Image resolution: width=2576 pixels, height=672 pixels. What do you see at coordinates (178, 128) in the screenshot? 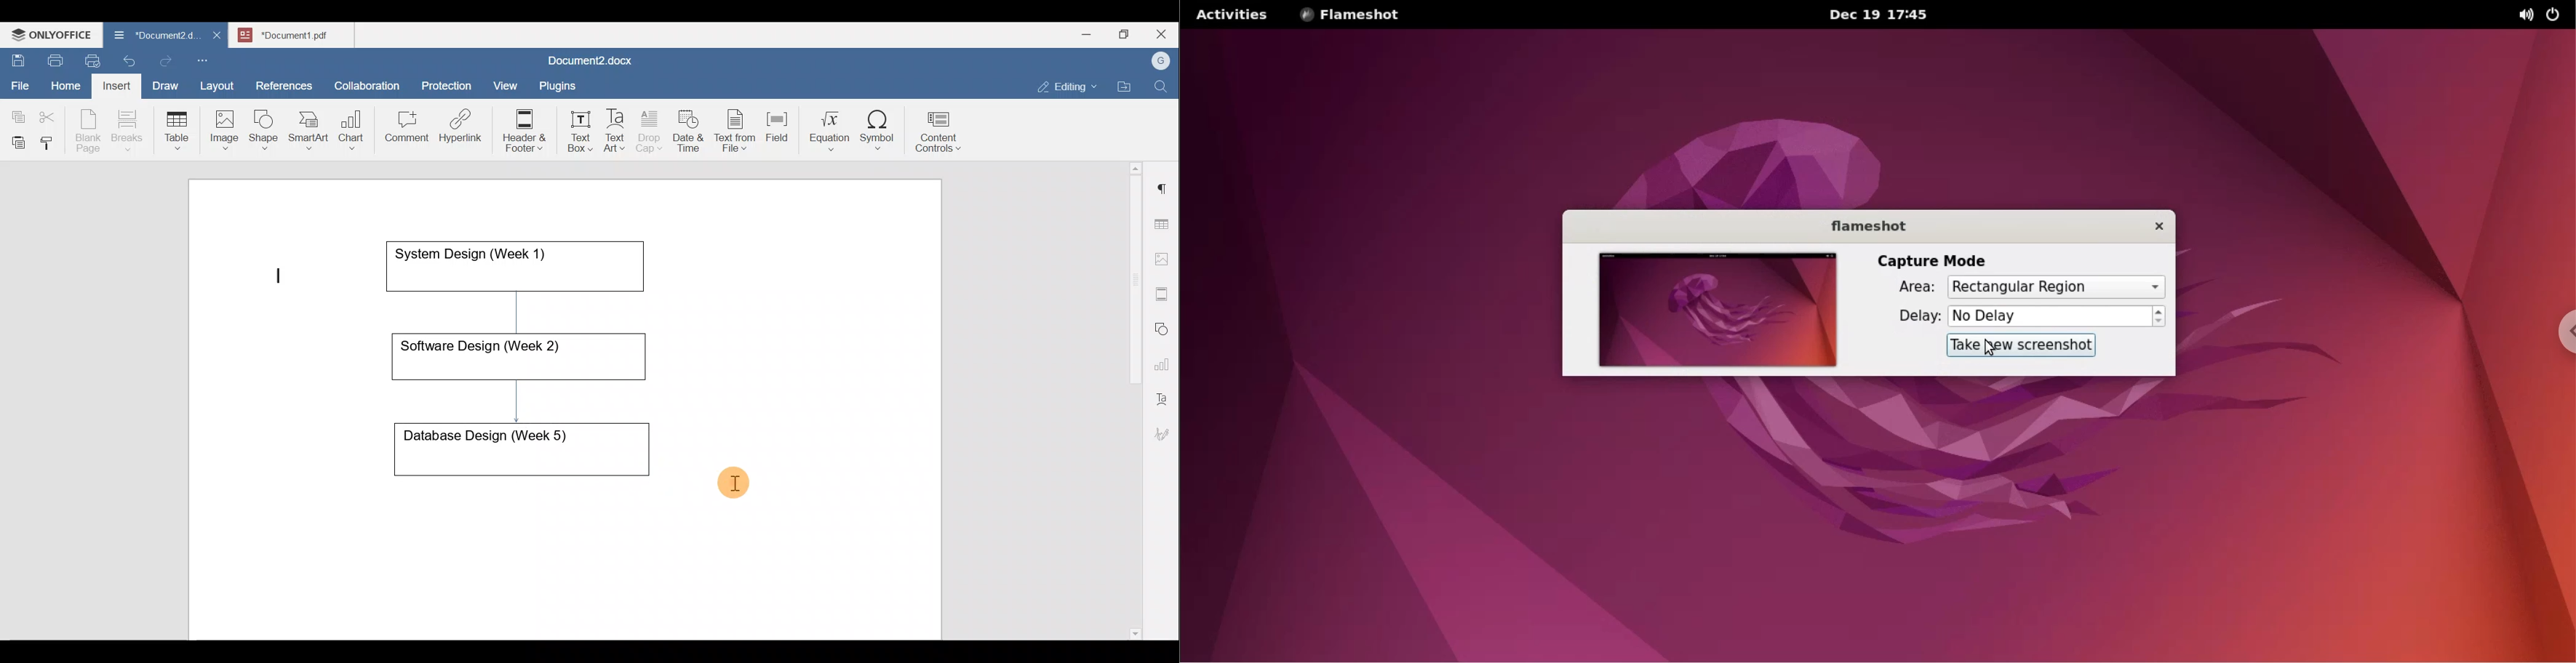
I see `Table` at bounding box center [178, 128].